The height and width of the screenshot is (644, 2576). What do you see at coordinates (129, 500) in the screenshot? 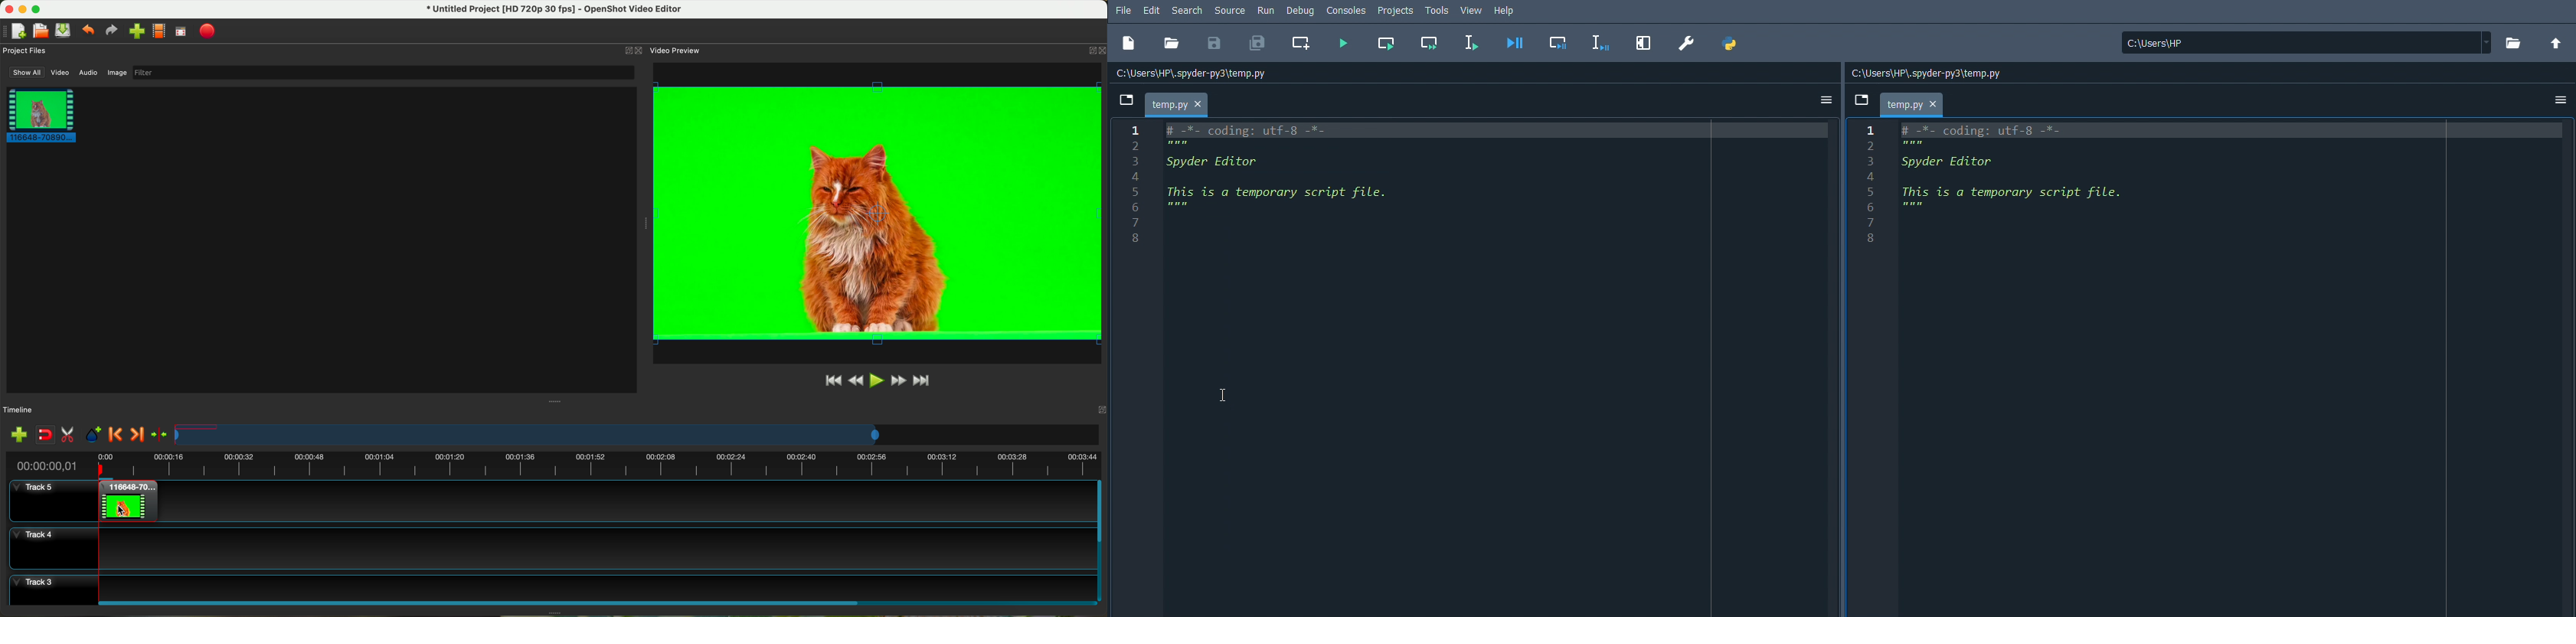
I see `drag video to track 5` at bounding box center [129, 500].